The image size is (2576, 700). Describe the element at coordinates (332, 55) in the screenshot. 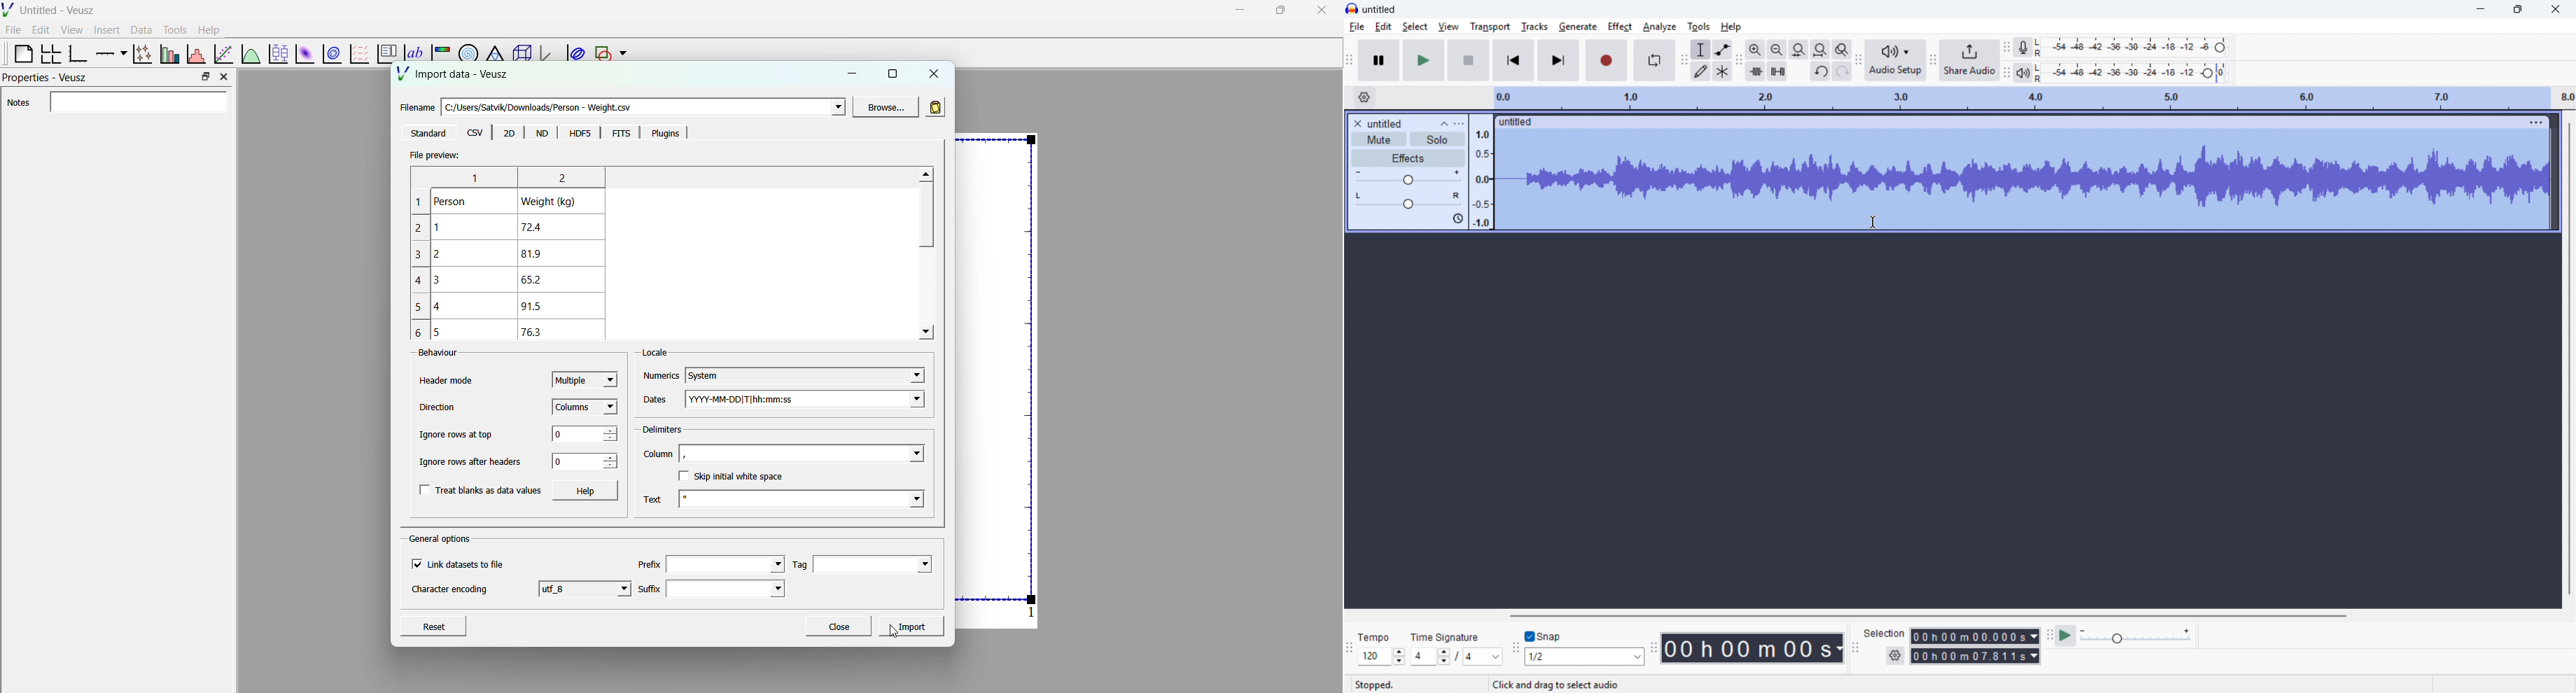

I see `plot 2d datasets as contour` at that location.